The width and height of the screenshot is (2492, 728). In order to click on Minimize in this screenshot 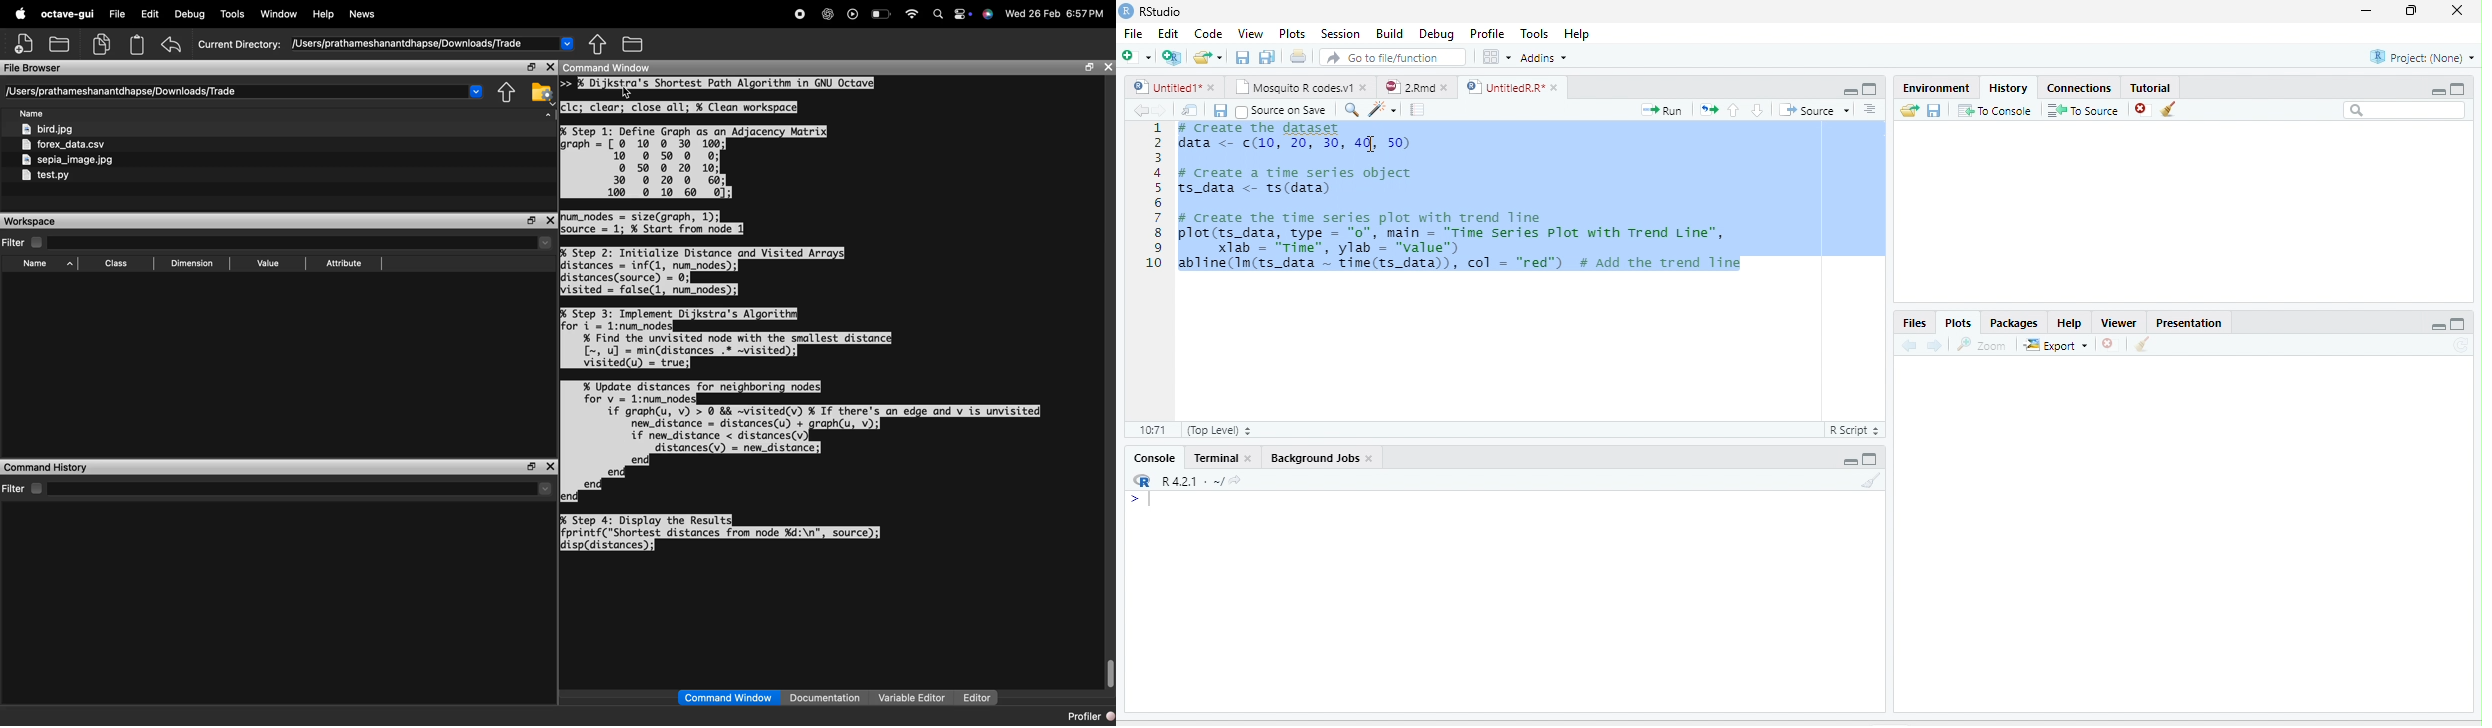, I will do `click(1848, 462)`.